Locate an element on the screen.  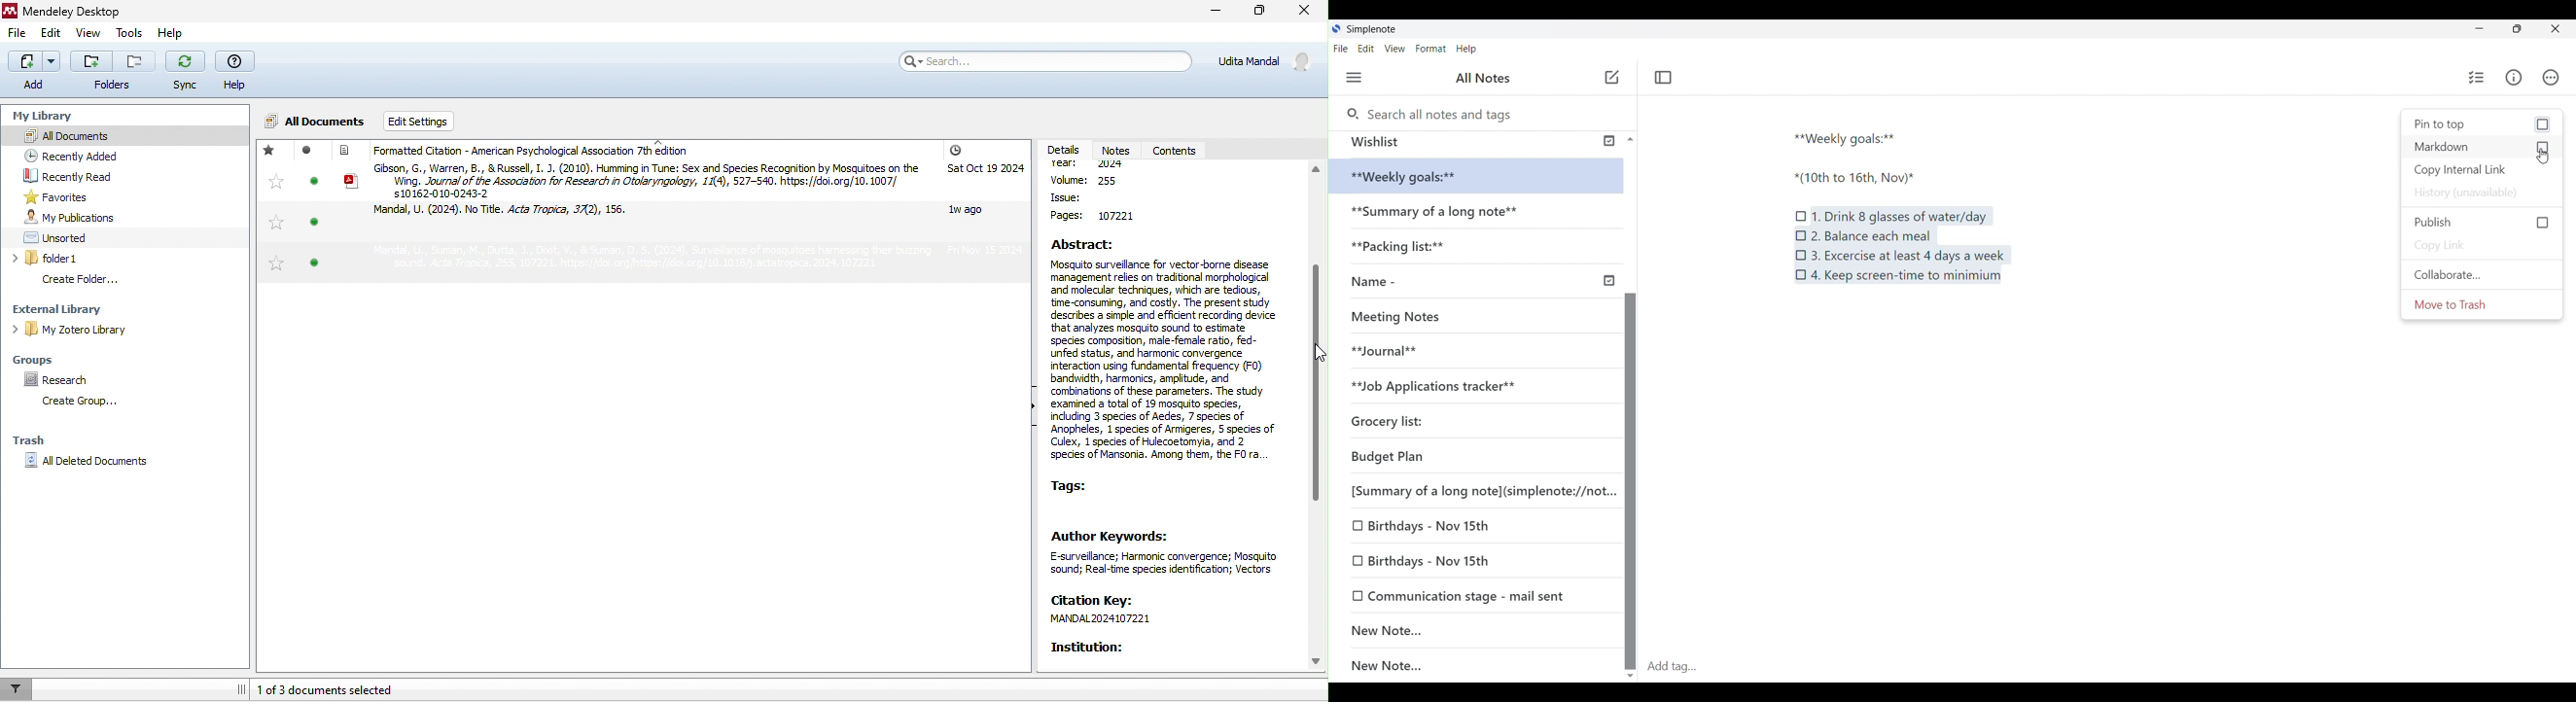
institution is located at coordinates (1109, 648).